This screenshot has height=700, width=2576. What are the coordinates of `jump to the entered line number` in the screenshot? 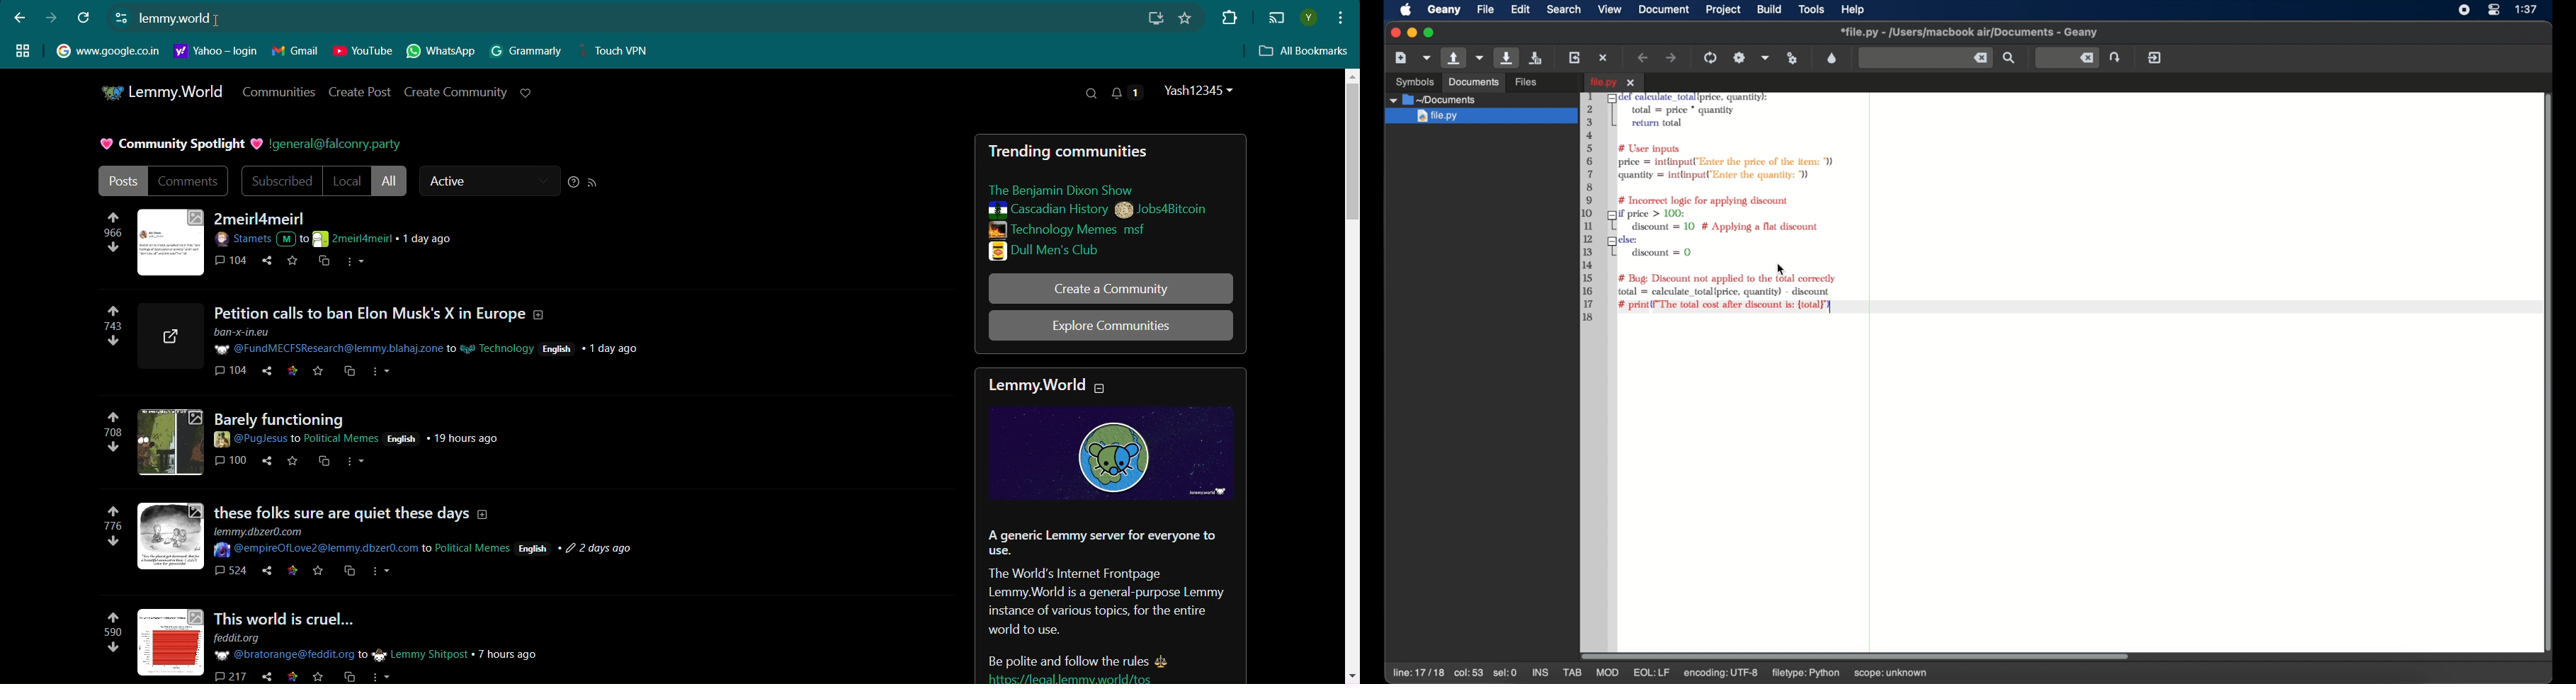 It's located at (2066, 57).